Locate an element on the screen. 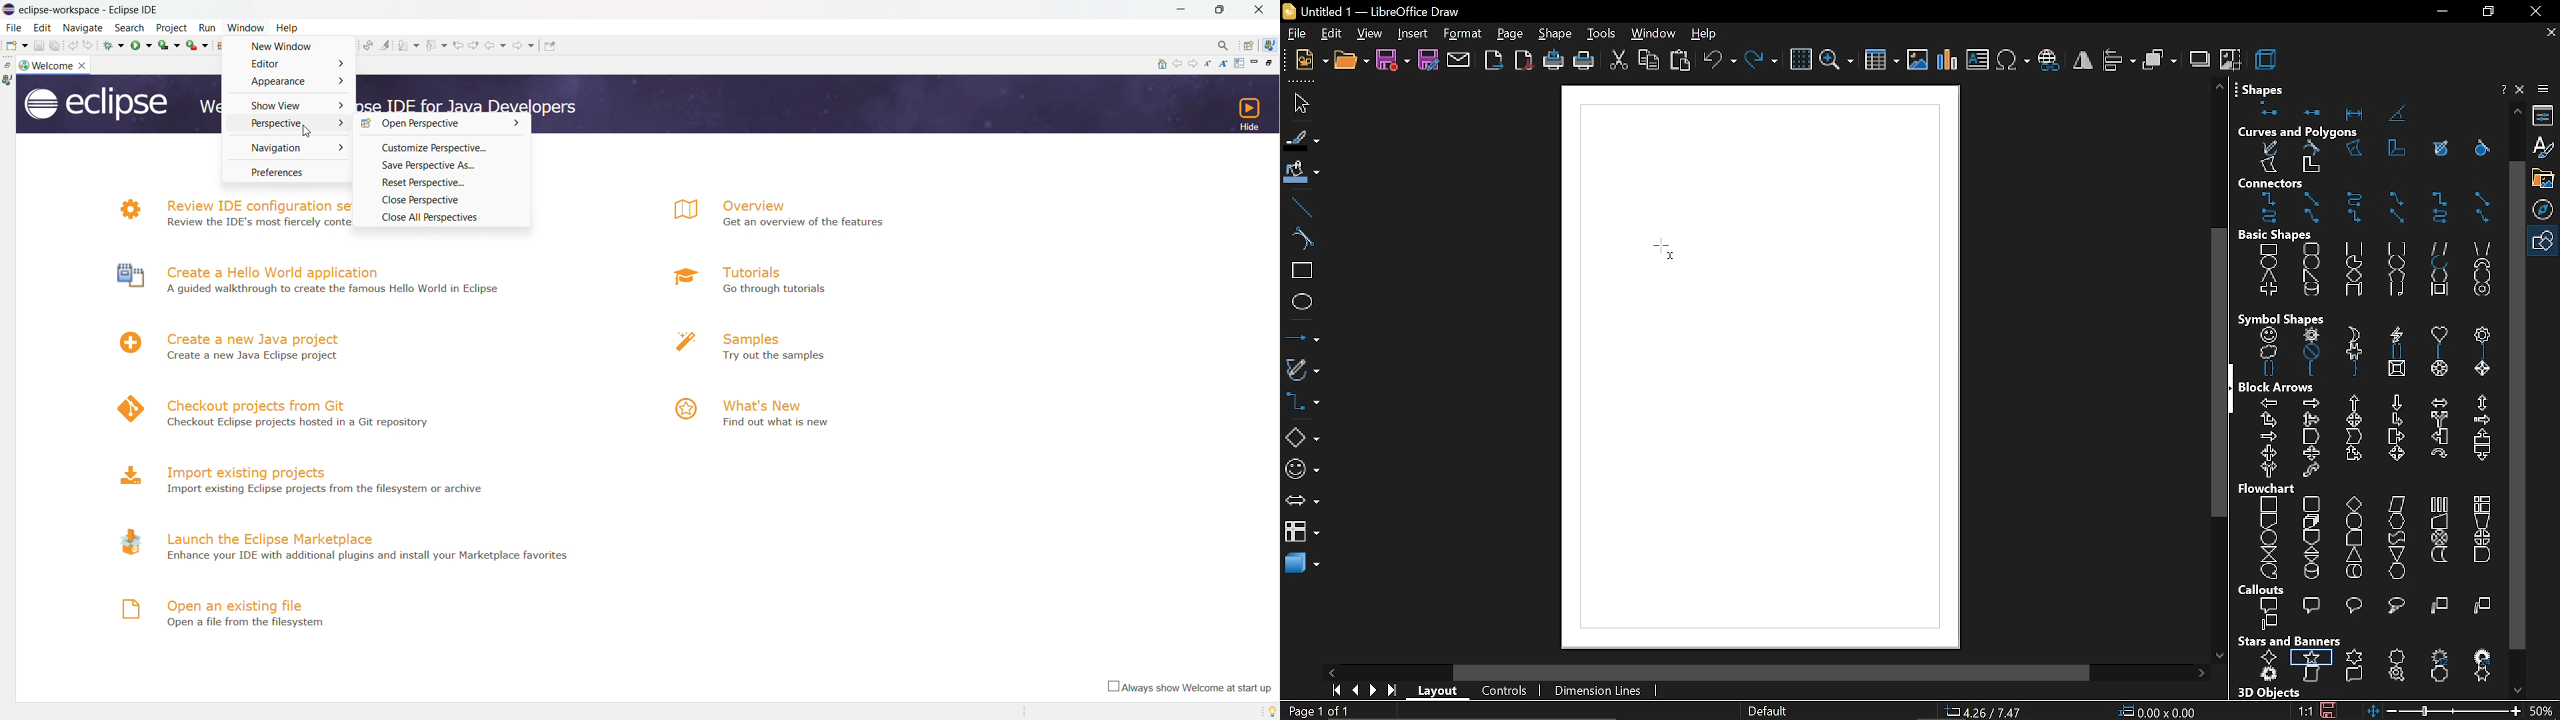  connectors is located at coordinates (2272, 182).